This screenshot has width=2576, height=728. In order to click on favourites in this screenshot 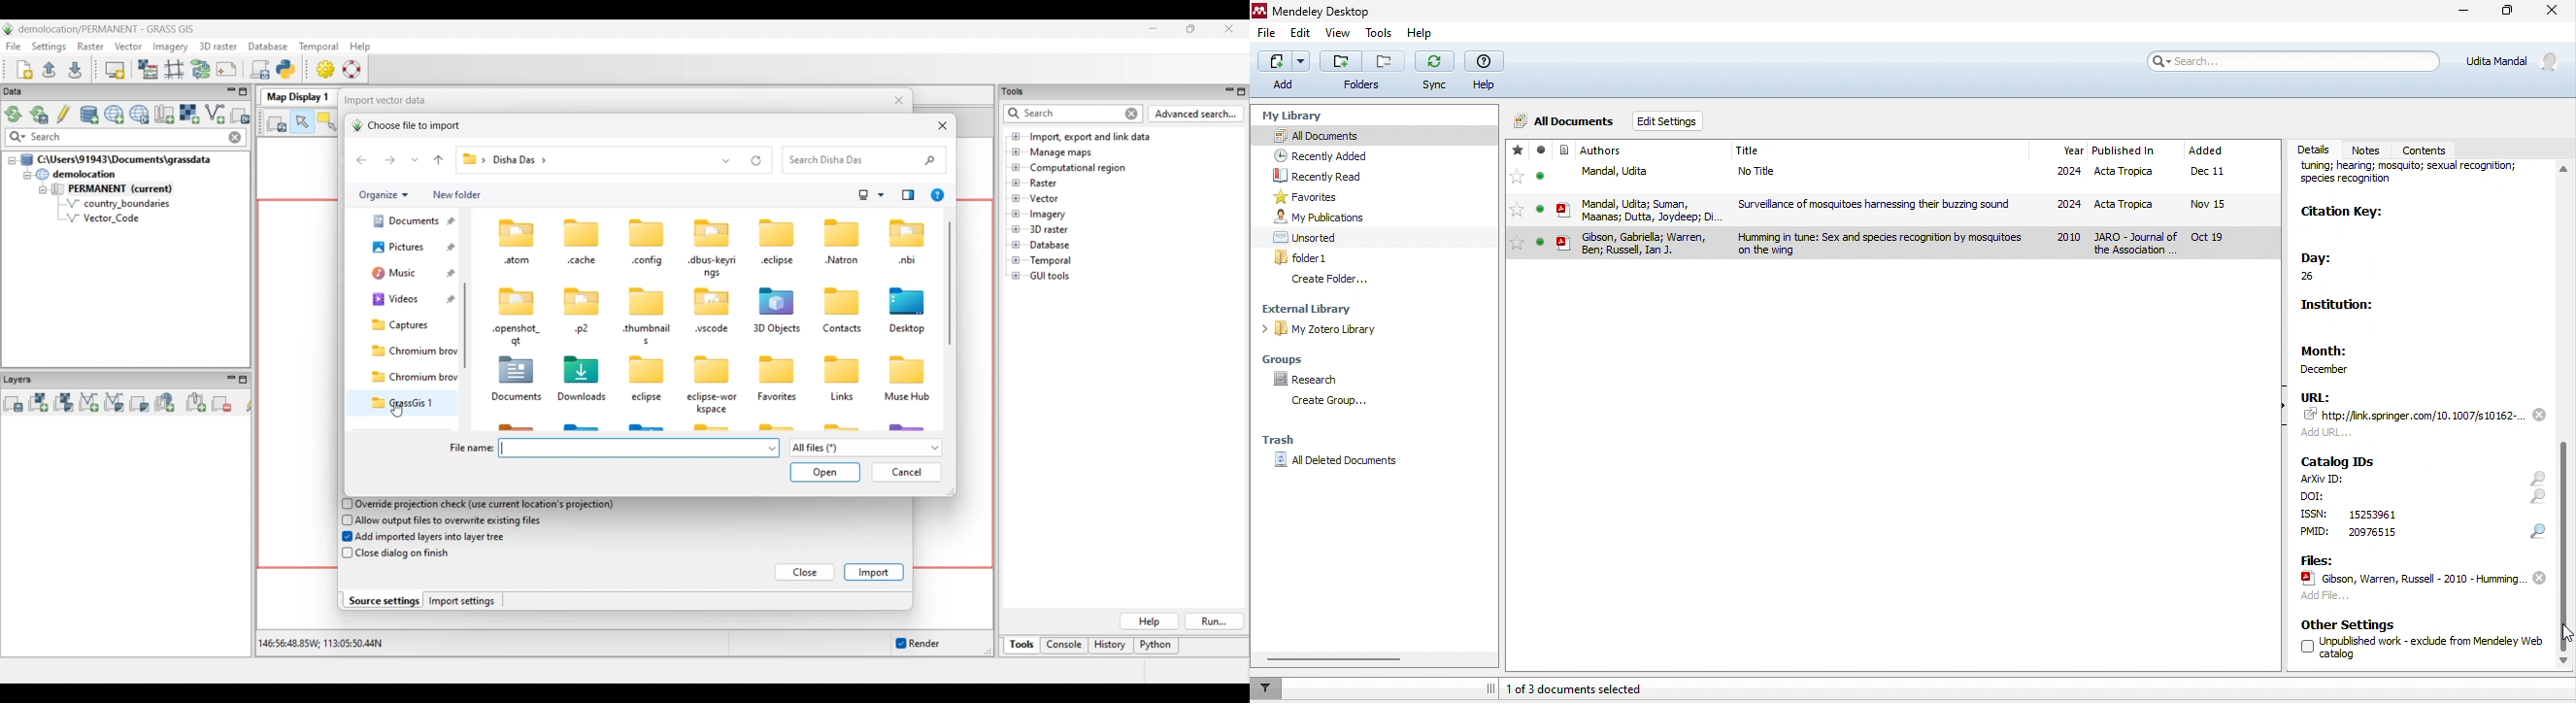, I will do `click(1517, 181)`.